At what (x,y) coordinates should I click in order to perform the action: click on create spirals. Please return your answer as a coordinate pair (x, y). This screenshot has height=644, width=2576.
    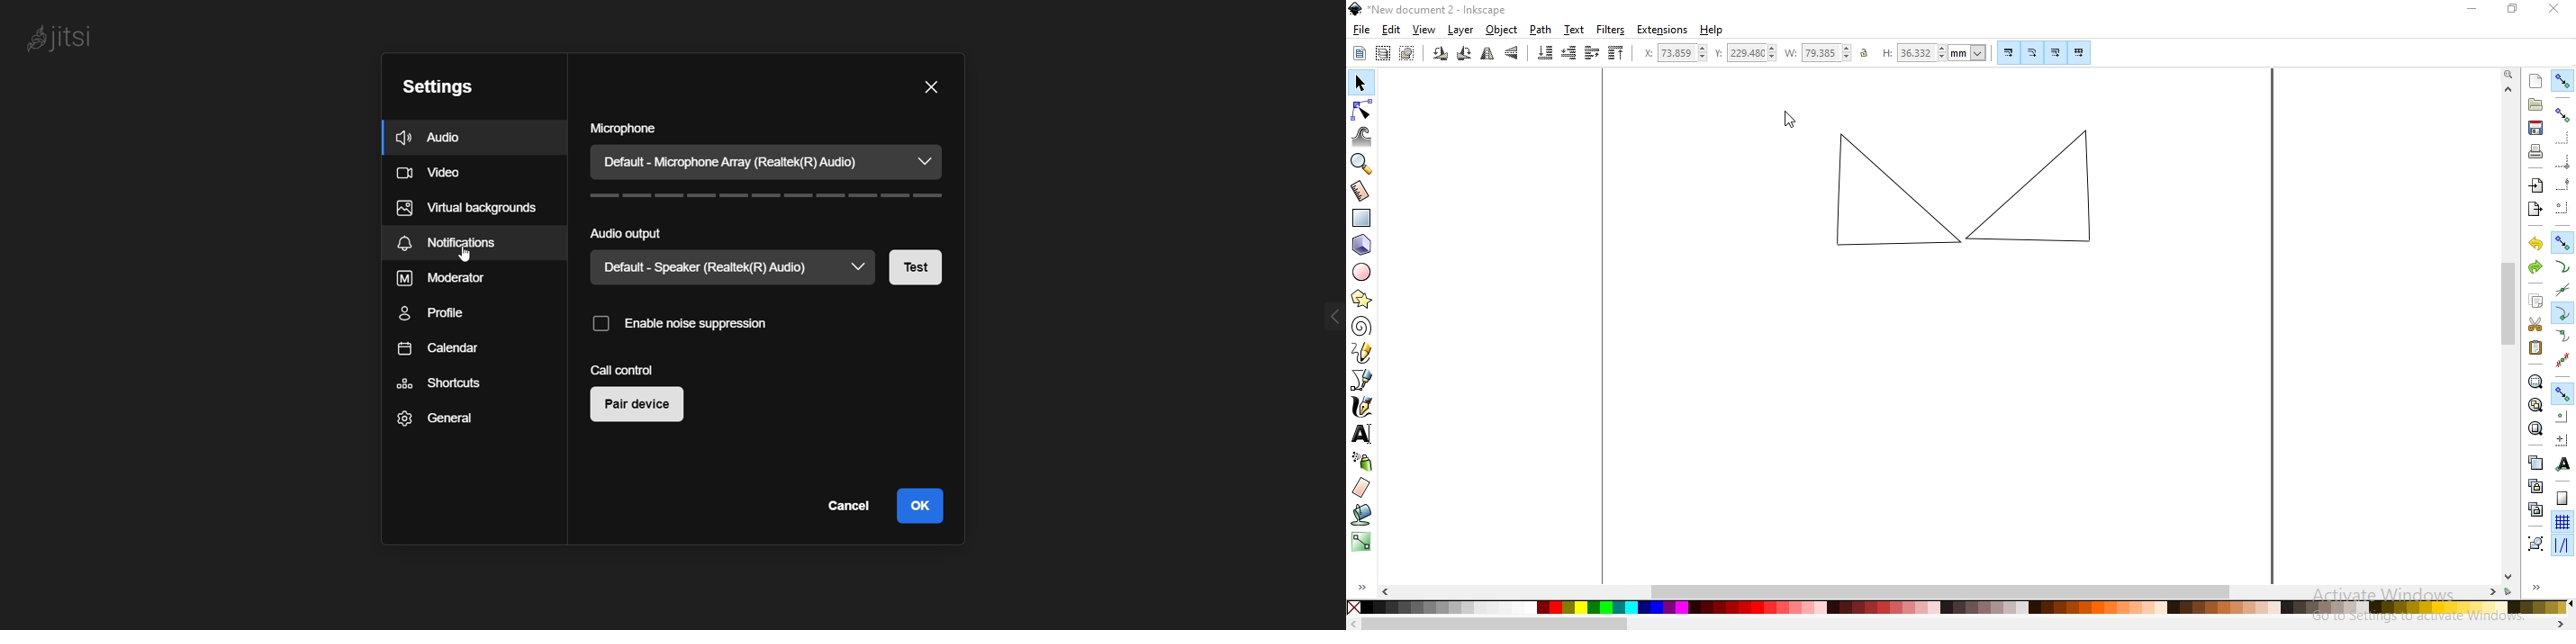
    Looking at the image, I should click on (1362, 327).